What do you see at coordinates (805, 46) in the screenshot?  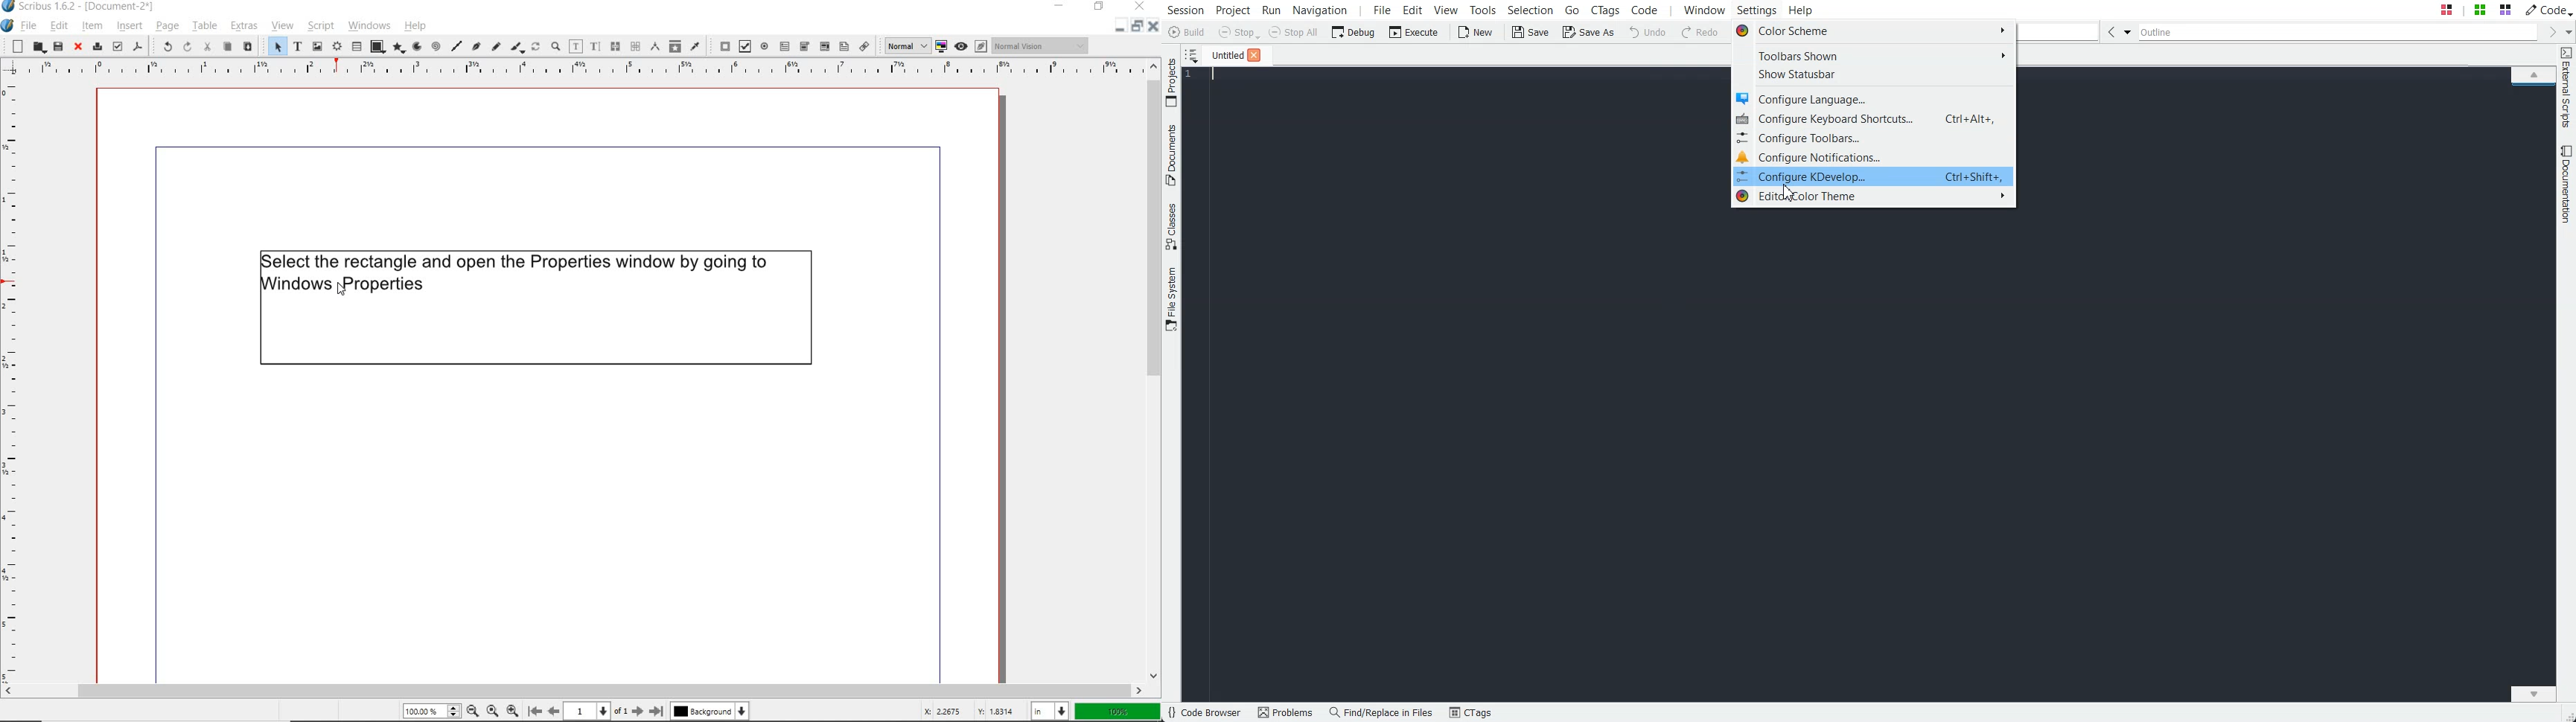 I see `pdf combo box` at bounding box center [805, 46].